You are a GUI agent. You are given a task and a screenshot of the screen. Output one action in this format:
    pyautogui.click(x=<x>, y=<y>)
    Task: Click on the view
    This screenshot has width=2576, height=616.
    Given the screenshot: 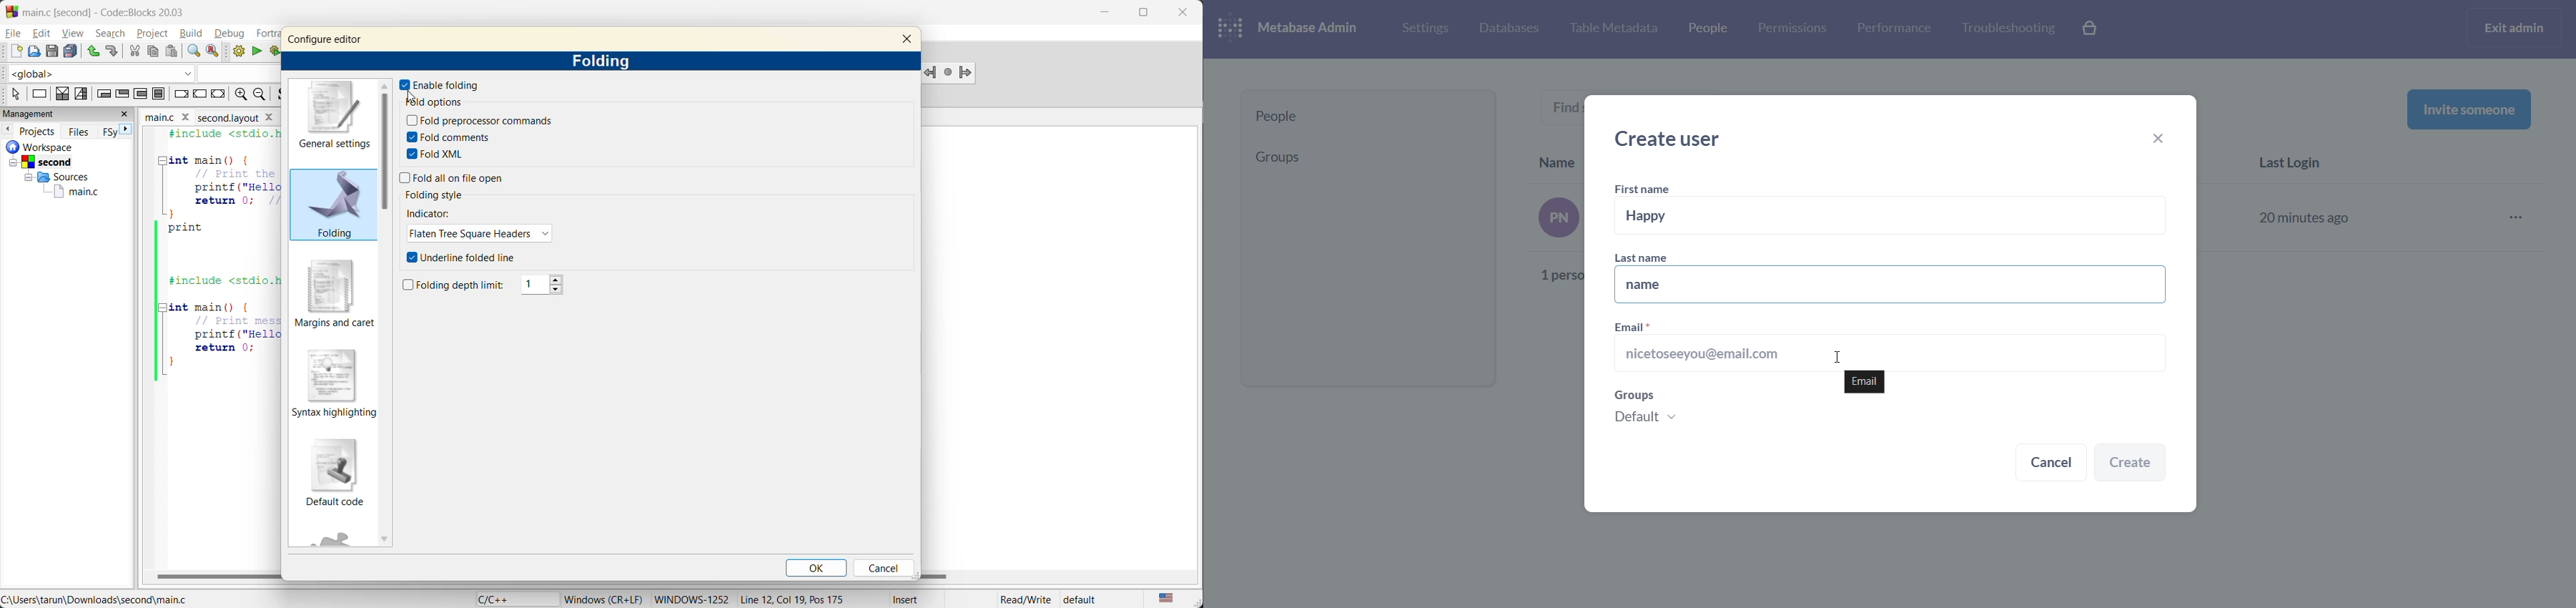 What is the action you would take?
    pyautogui.click(x=71, y=33)
    